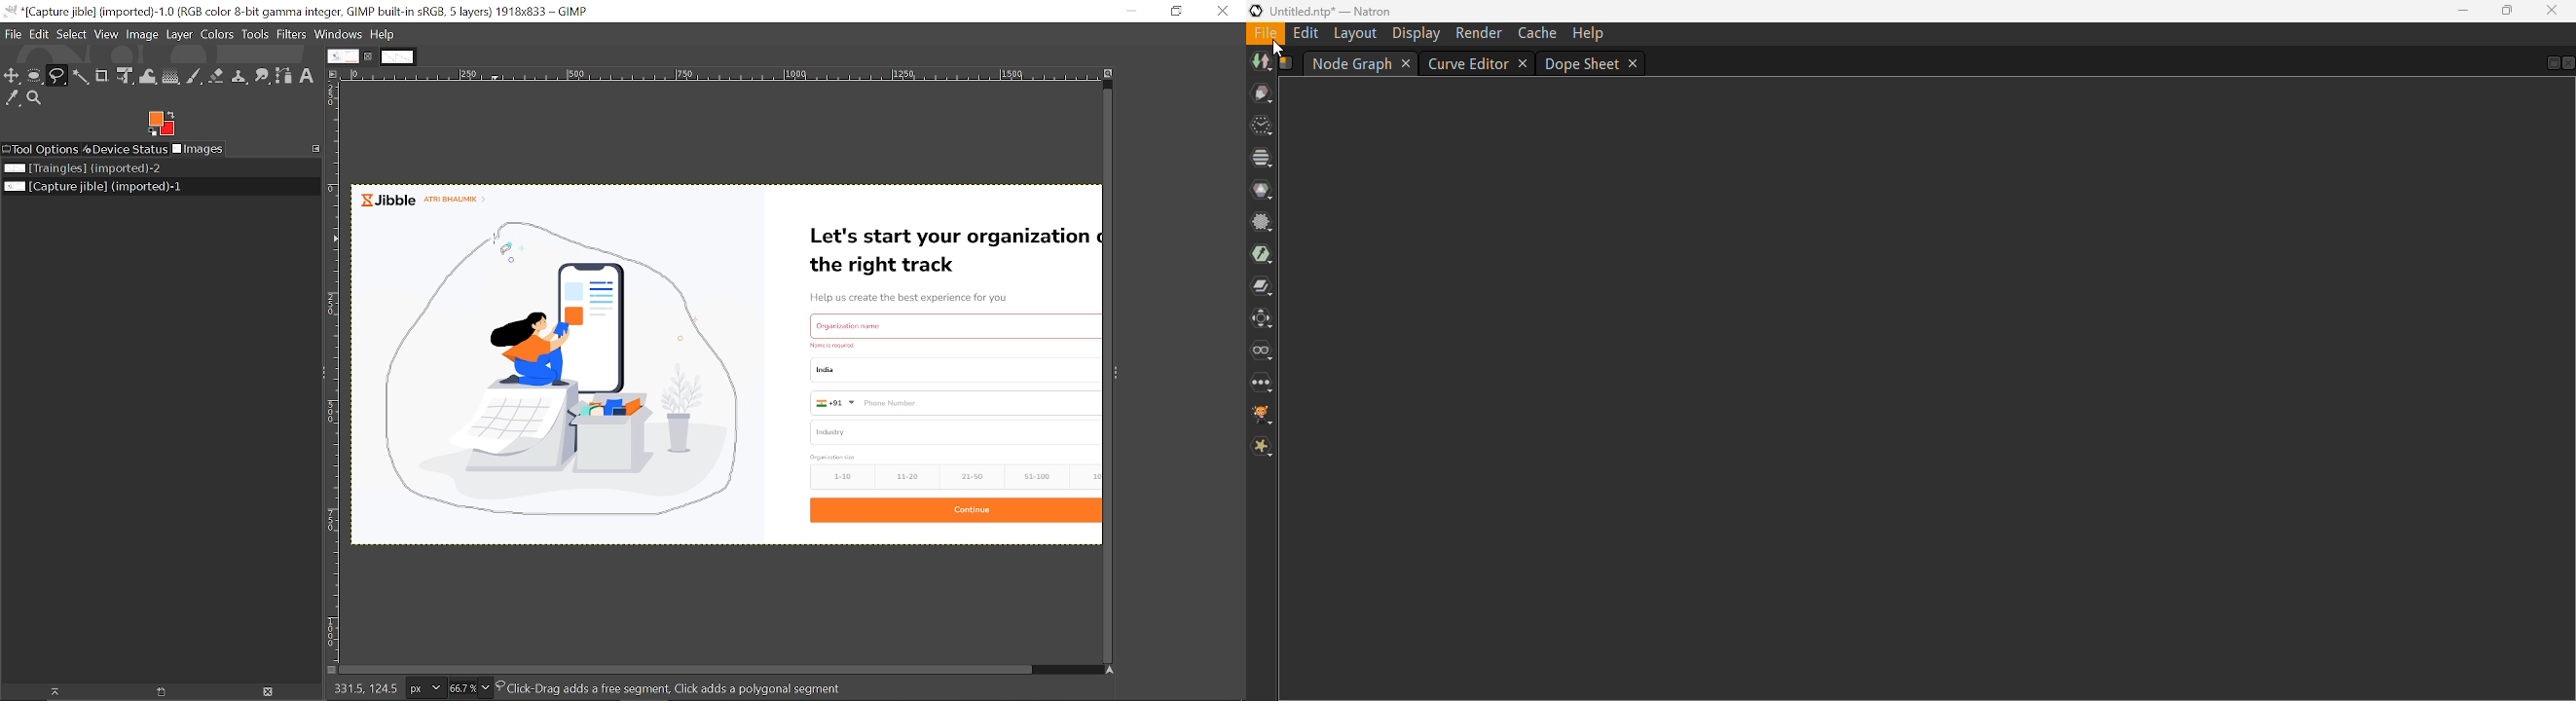  What do you see at coordinates (1264, 317) in the screenshot?
I see `transform` at bounding box center [1264, 317].